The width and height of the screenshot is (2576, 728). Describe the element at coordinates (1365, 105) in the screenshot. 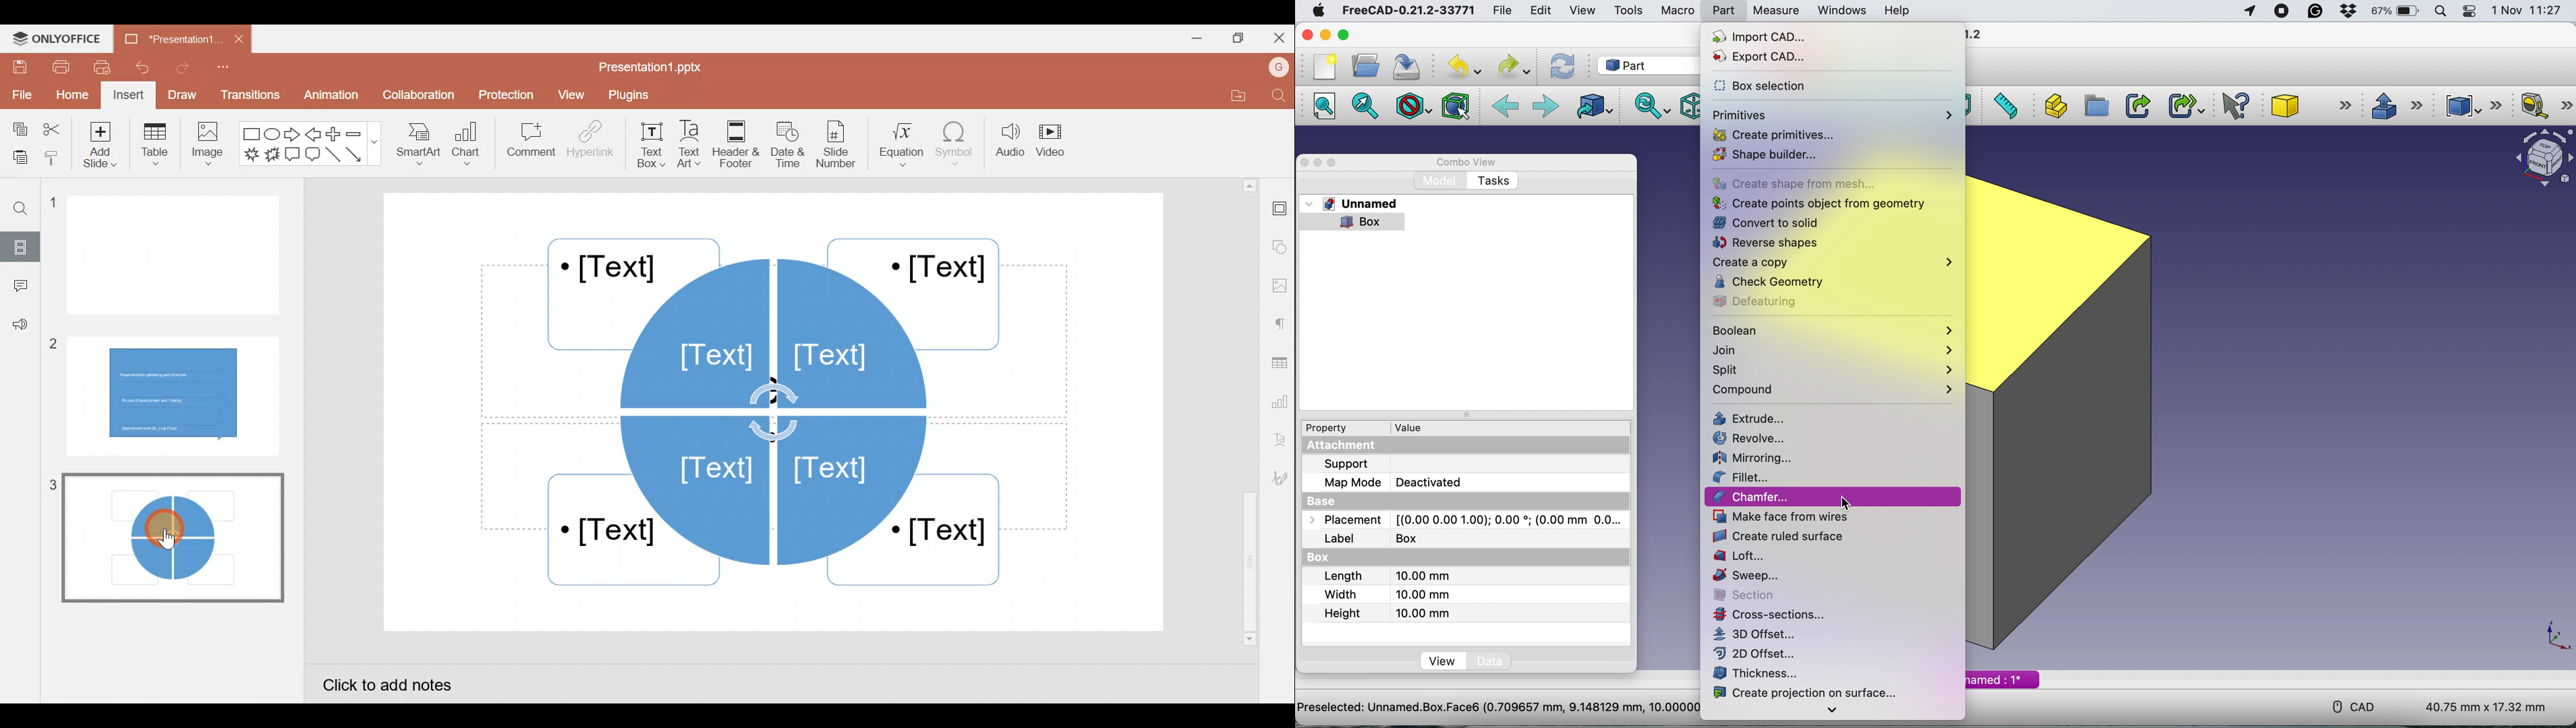

I see `fit to selection` at that location.